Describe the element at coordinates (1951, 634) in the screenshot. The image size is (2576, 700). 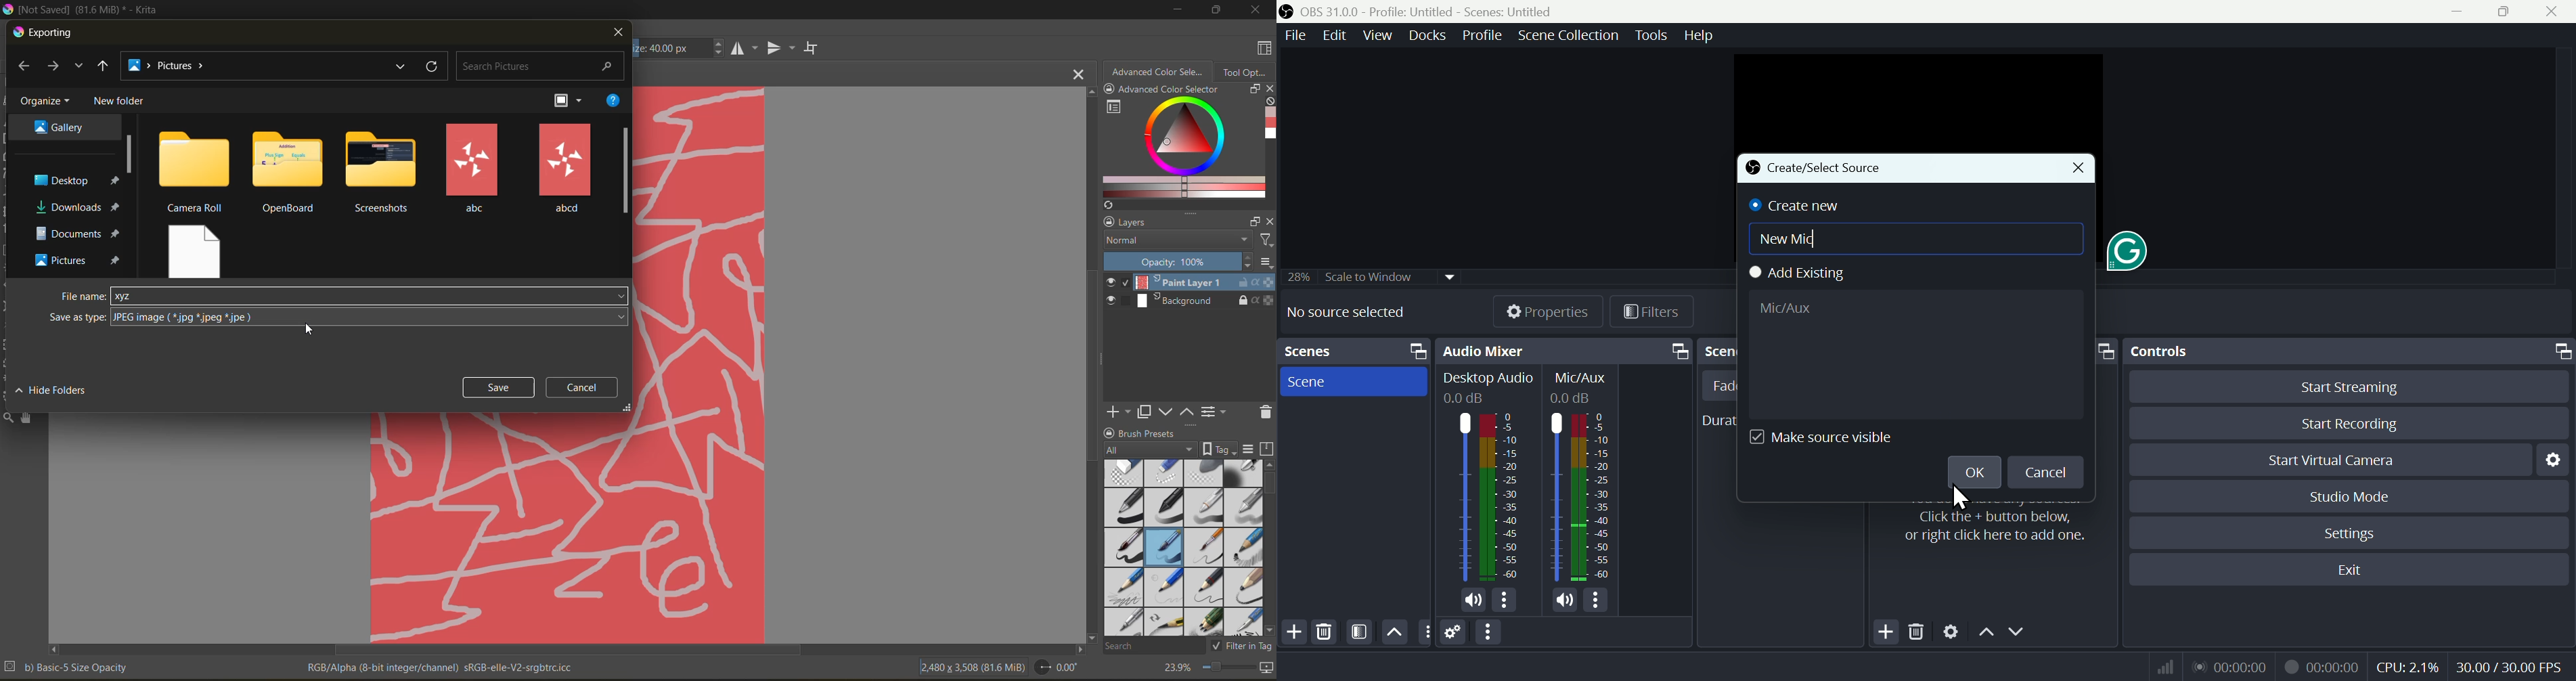
I see `Settings` at that location.